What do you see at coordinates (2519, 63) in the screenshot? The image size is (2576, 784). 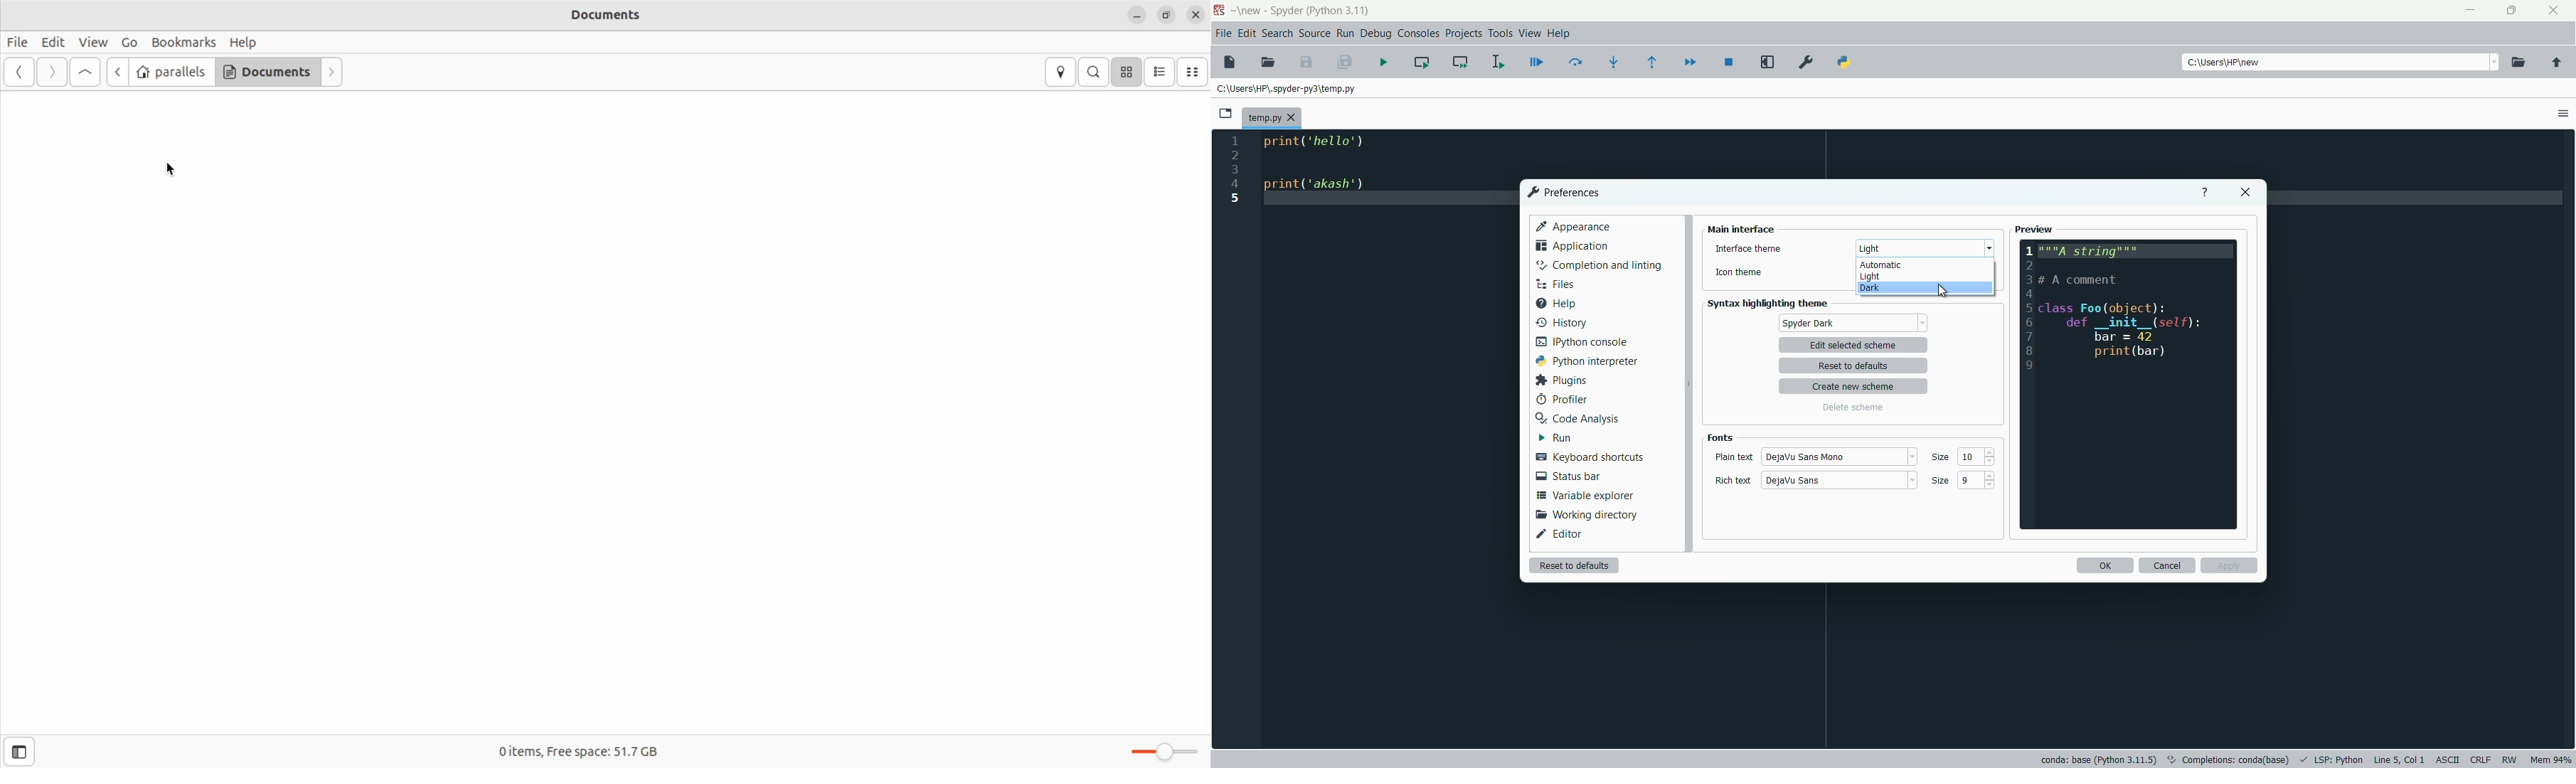 I see `browse directory` at bounding box center [2519, 63].